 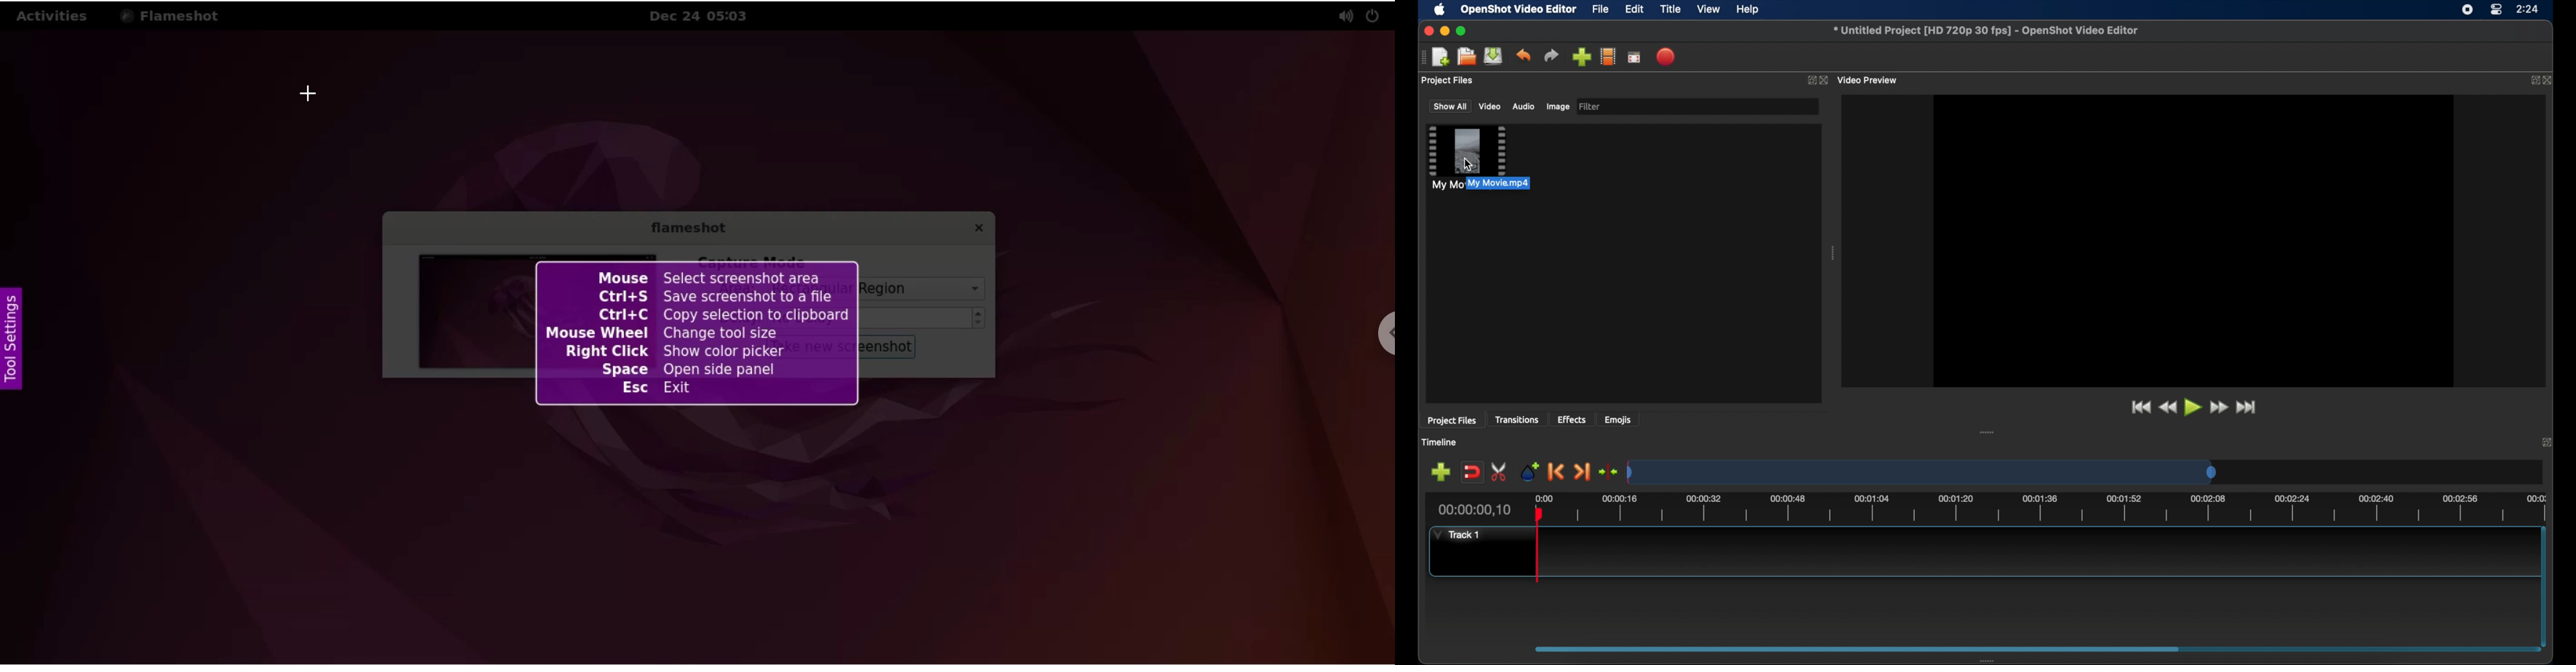 I want to click on enable razor, so click(x=1499, y=472).